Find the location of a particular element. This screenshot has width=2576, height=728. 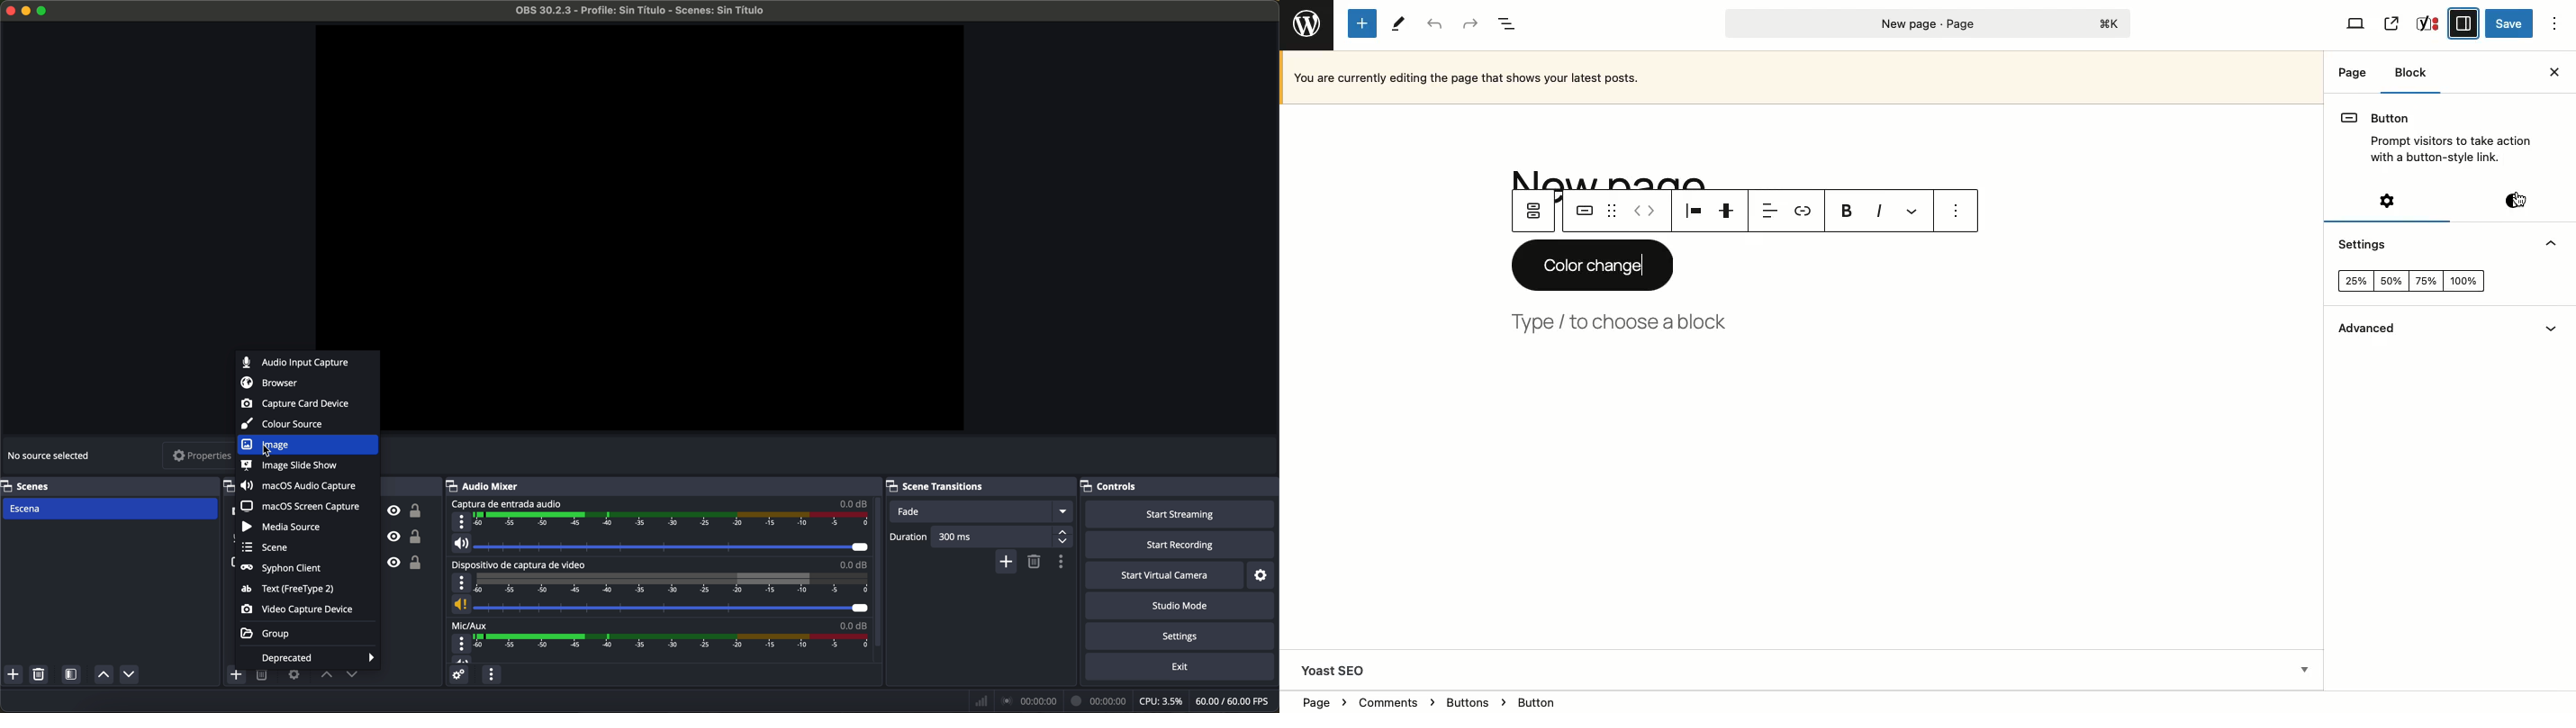

vol is located at coordinates (462, 659).